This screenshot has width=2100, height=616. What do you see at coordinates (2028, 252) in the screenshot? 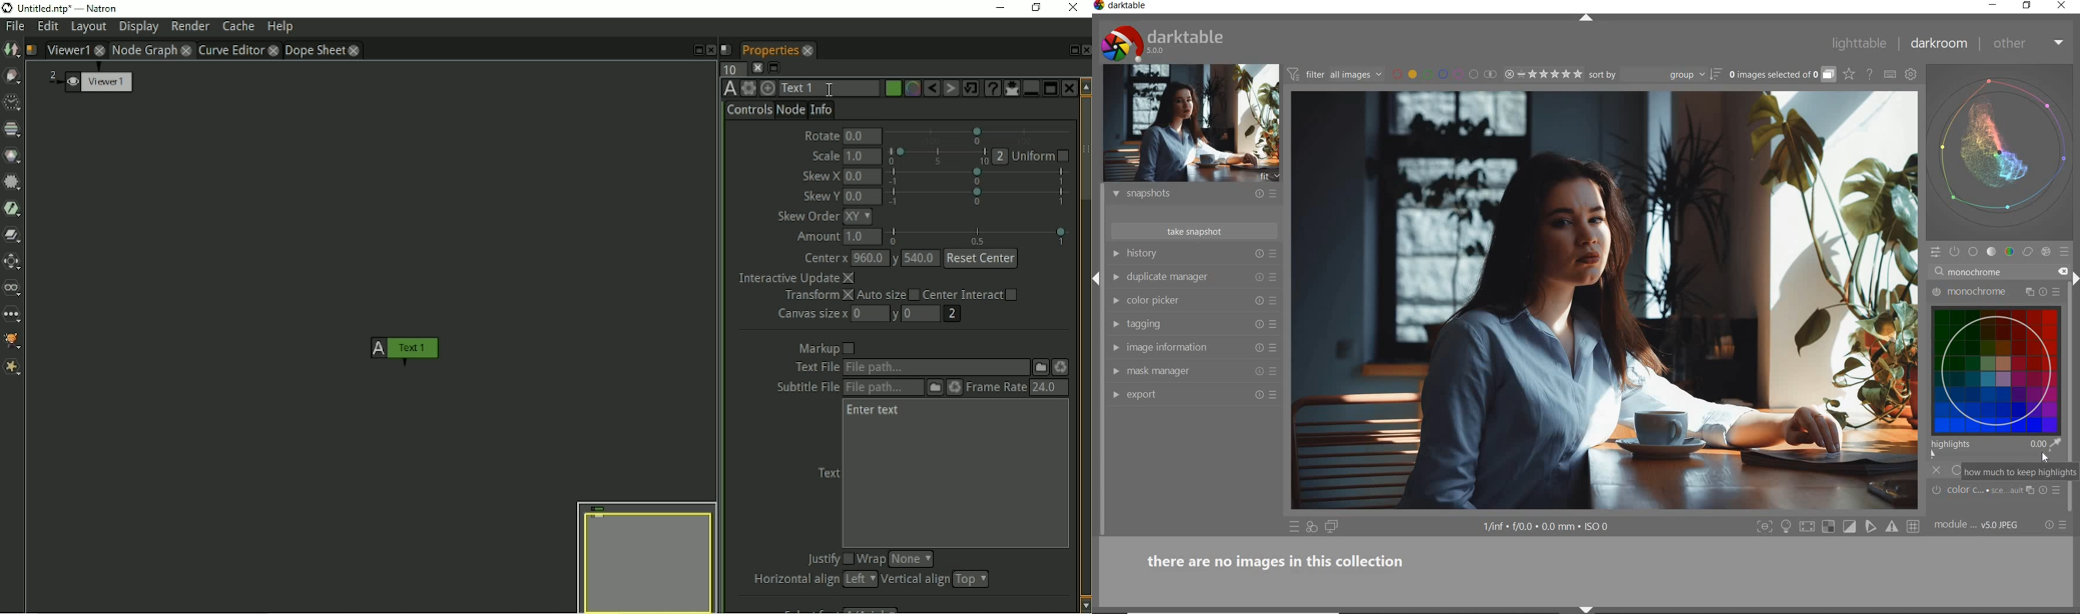
I see `correct` at bounding box center [2028, 252].